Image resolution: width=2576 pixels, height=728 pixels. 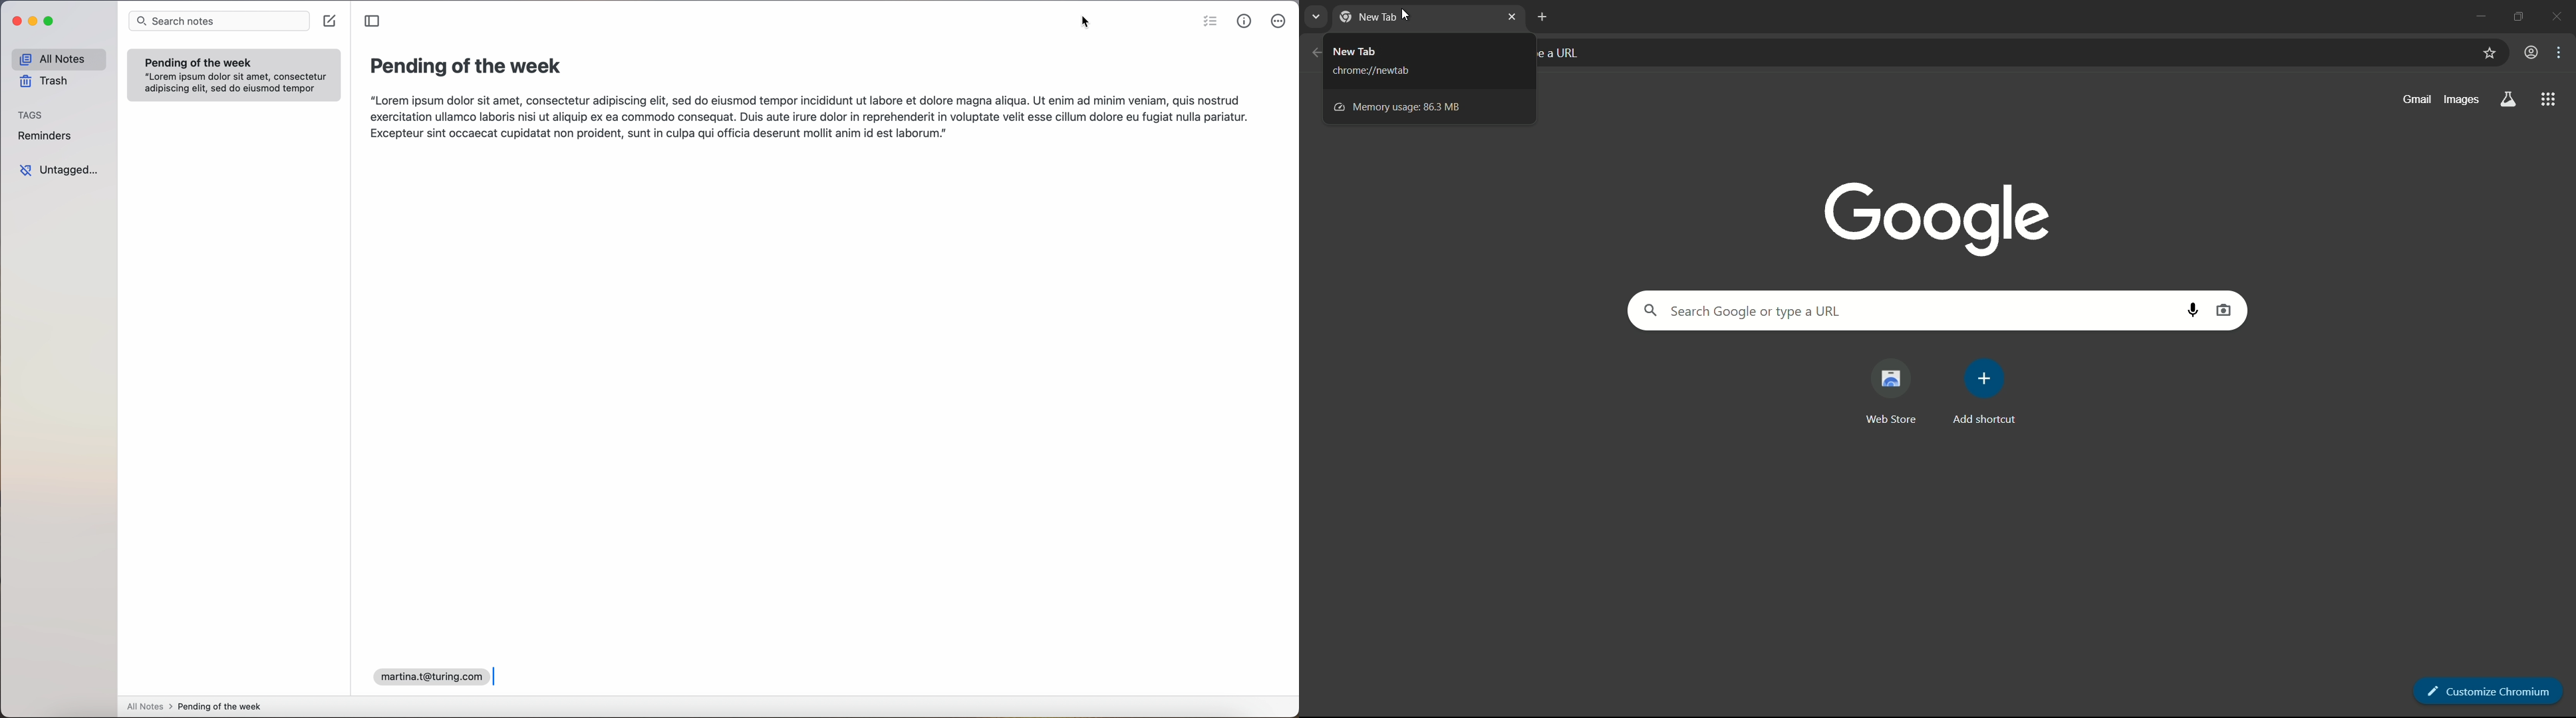 I want to click on bookmark this tab, so click(x=2489, y=53).